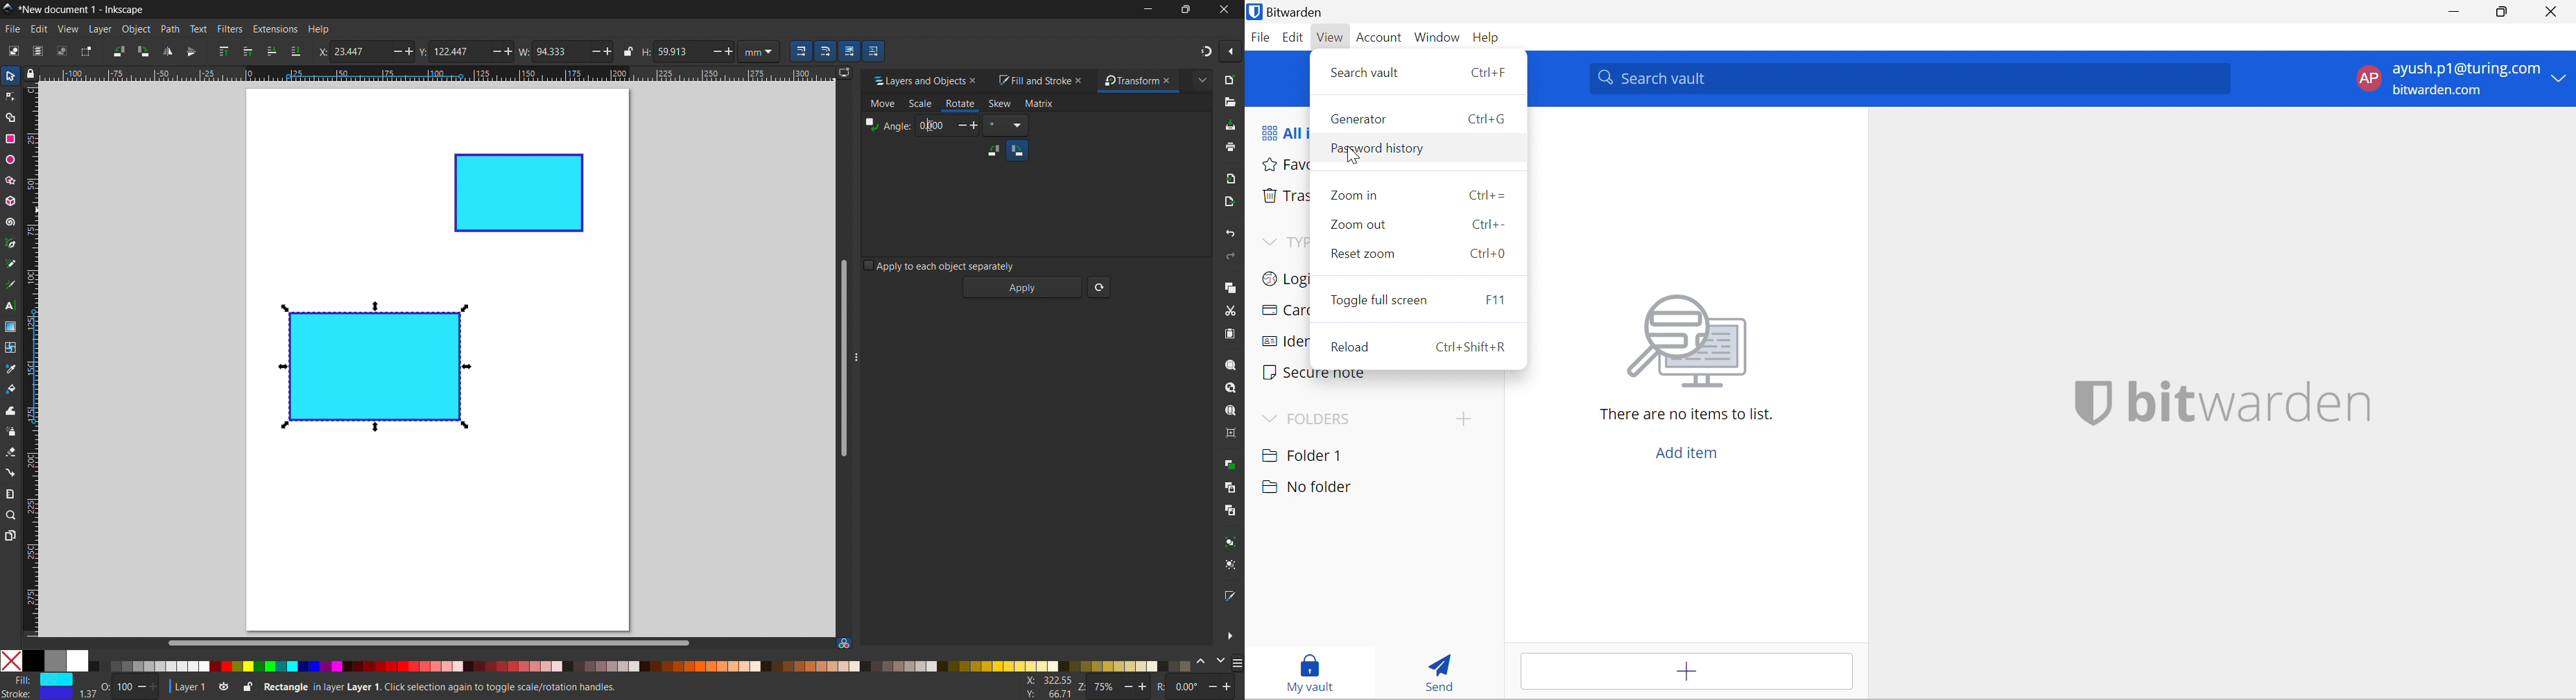  I want to click on text tool, so click(10, 307).